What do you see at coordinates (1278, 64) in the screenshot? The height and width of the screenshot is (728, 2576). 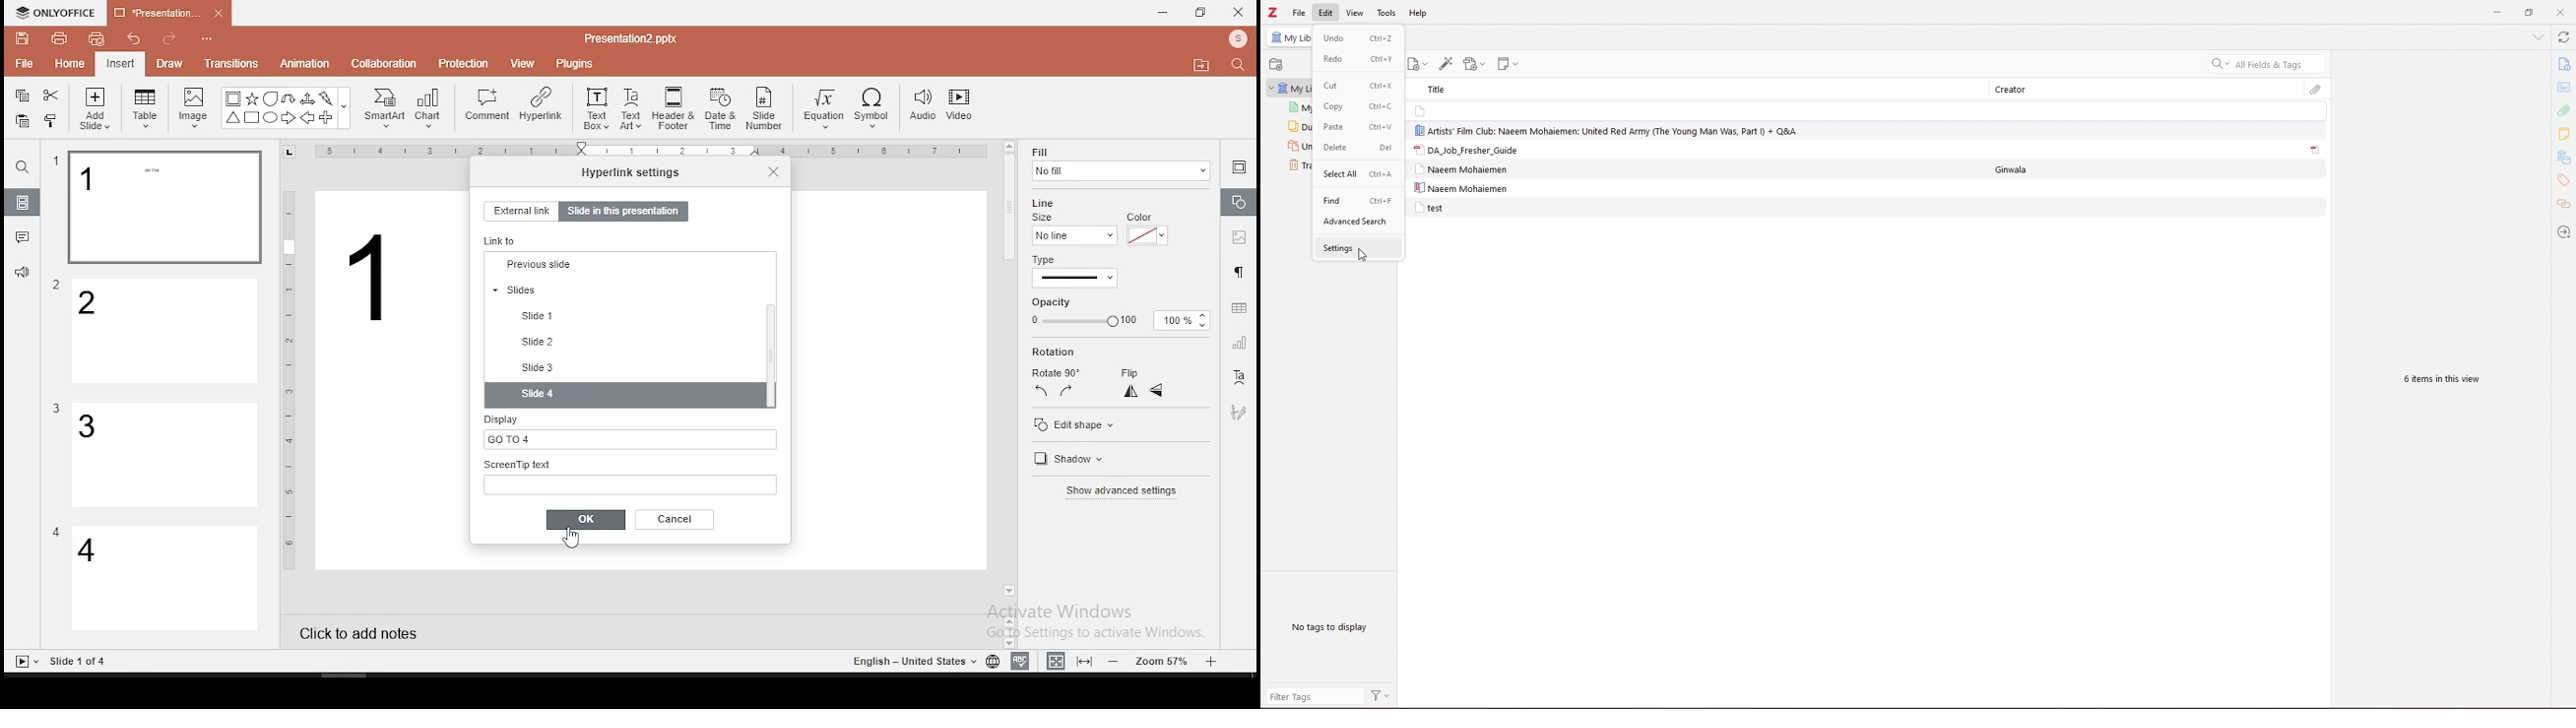 I see `add item` at bounding box center [1278, 64].